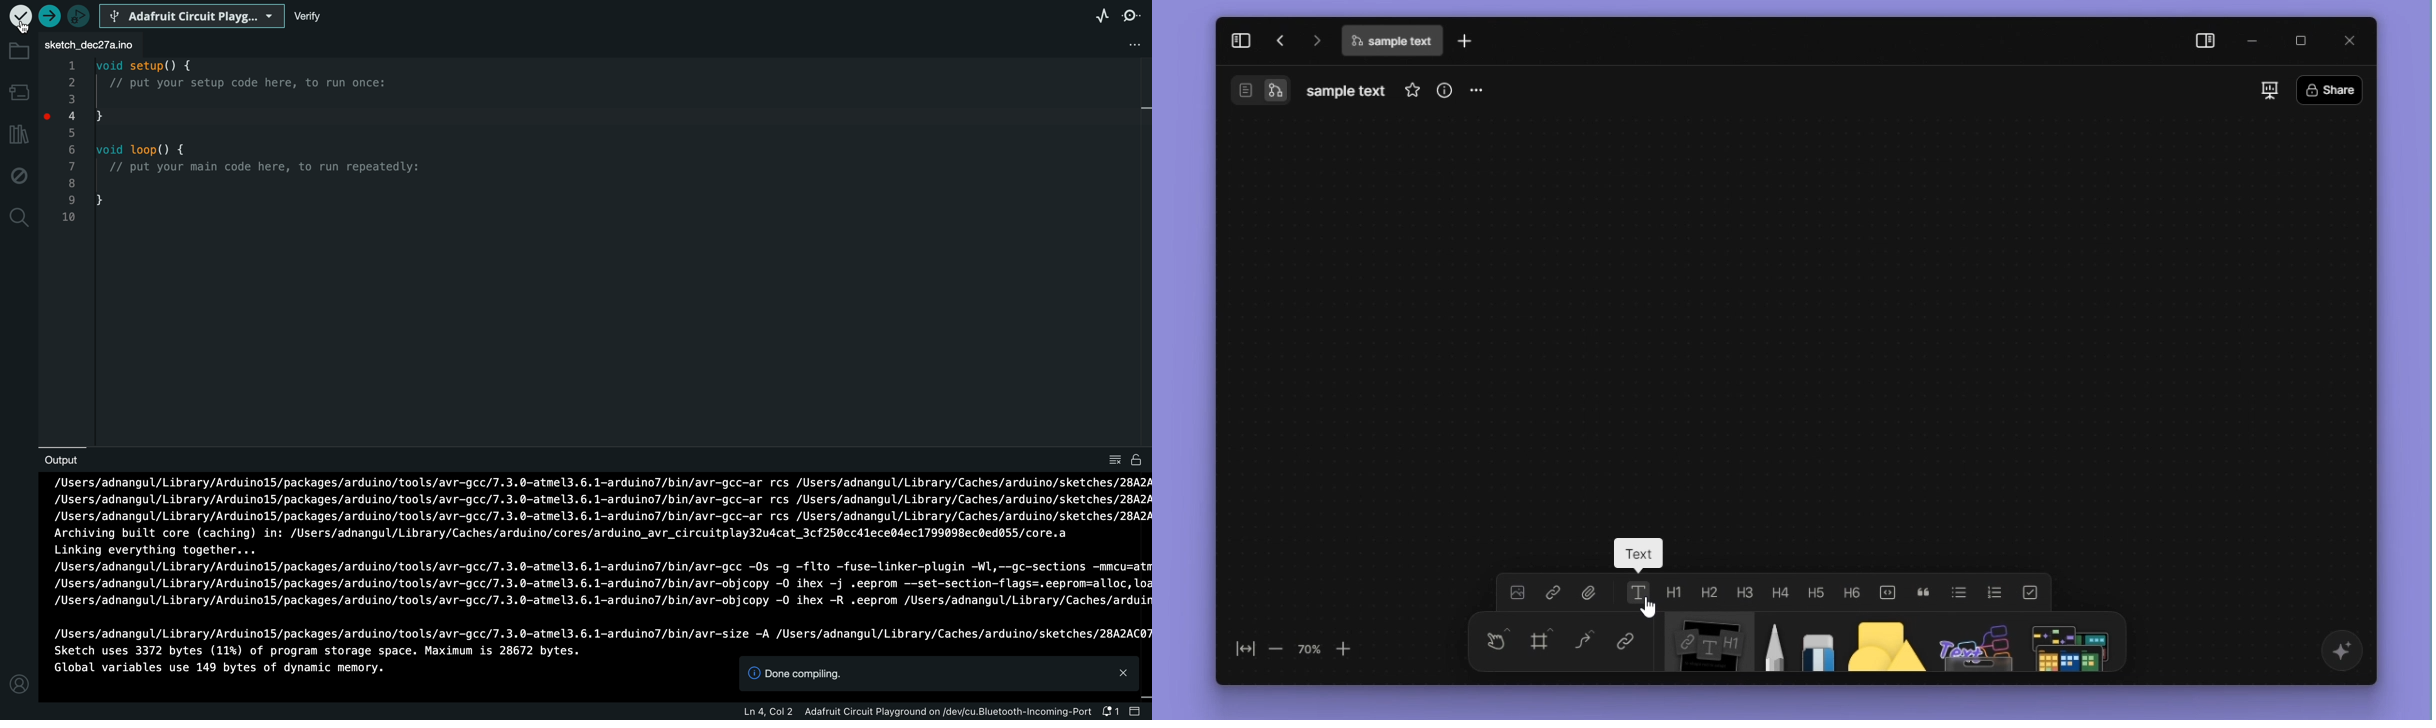  Describe the element at coordinates (1552, 593) in the screenshot. I see `link` at that location.